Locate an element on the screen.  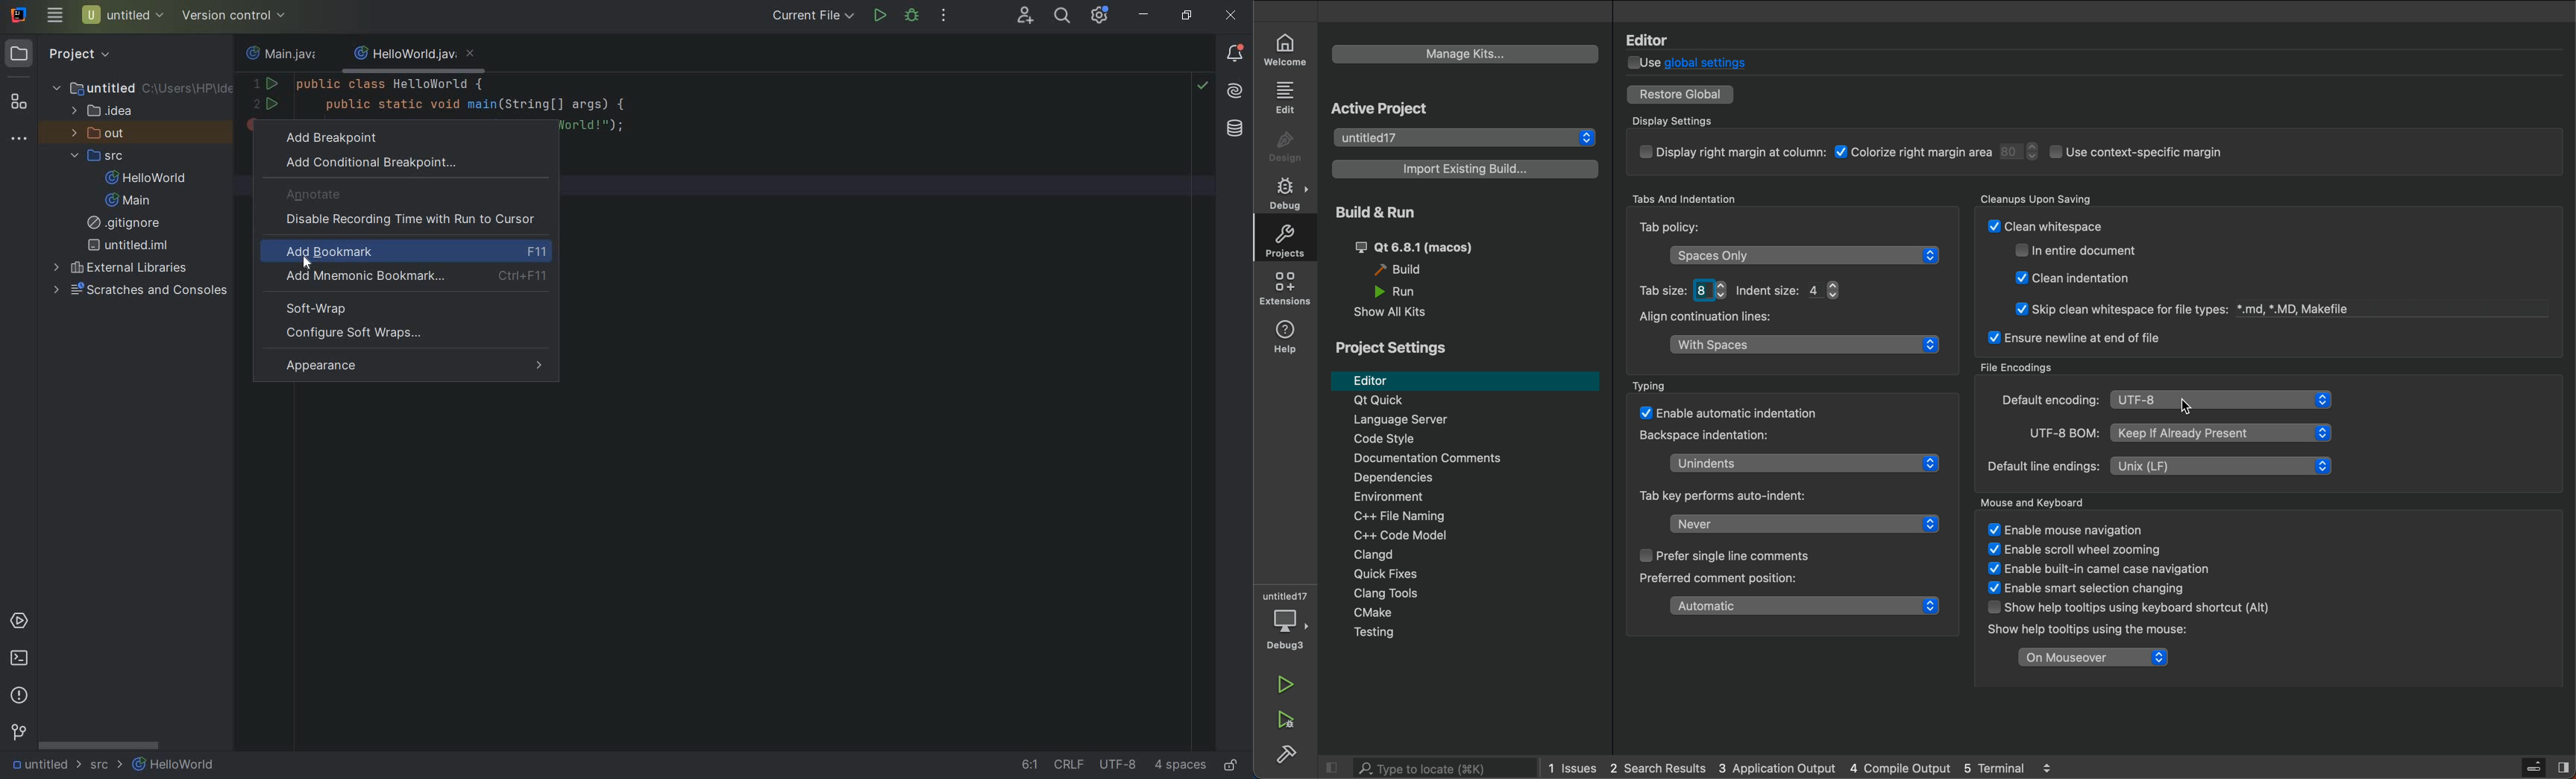
manage kits is located at coordinates (1469, 53).